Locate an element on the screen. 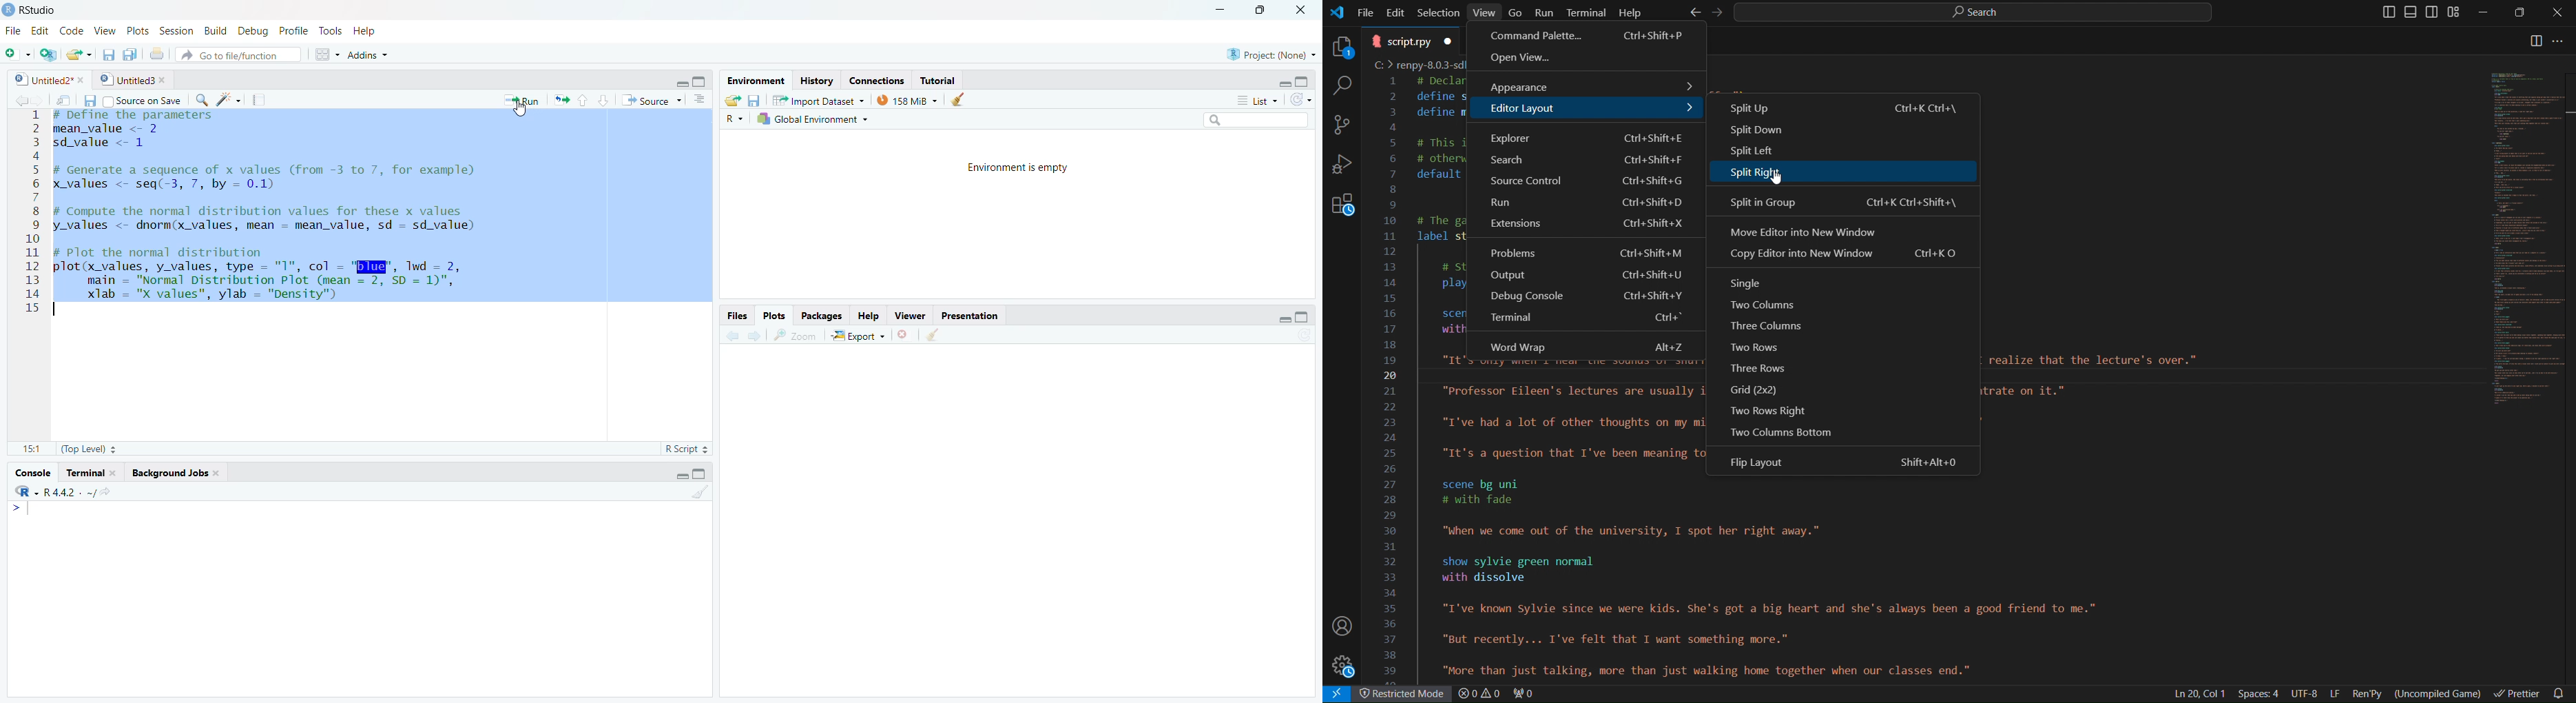  Code is located at coordinates (71, 30).